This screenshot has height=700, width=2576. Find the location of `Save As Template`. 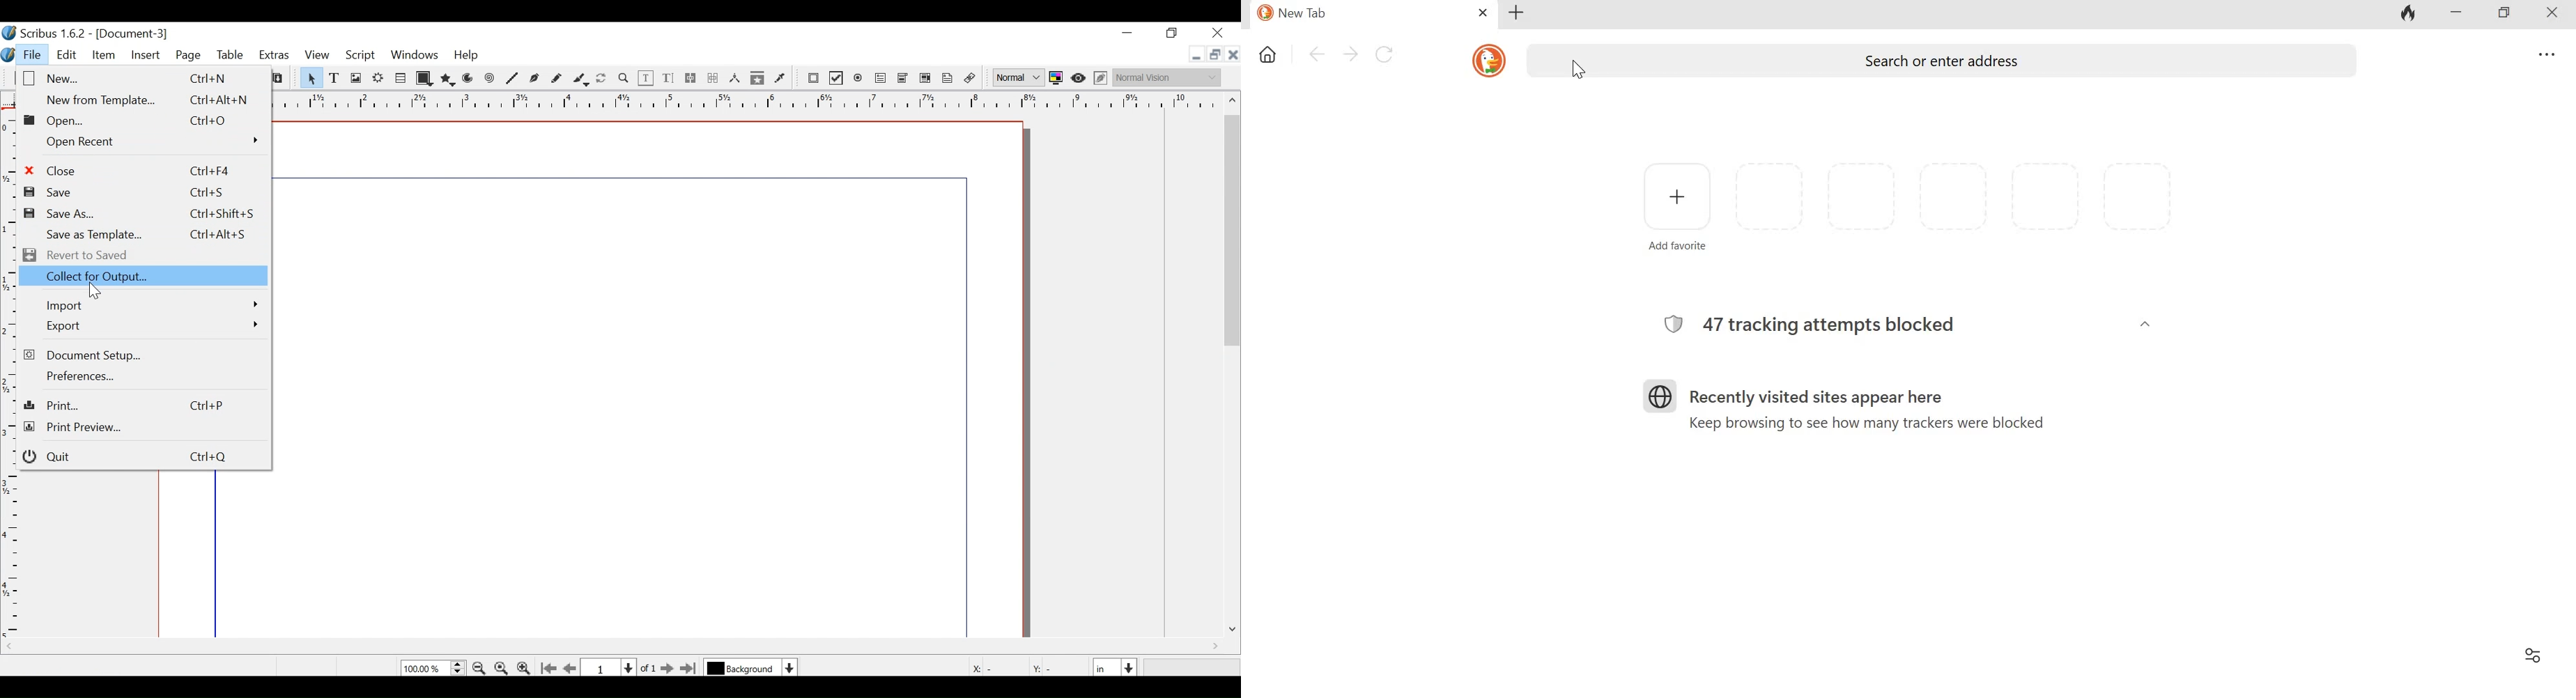

Save As Template is located at coordinates (148, 234).